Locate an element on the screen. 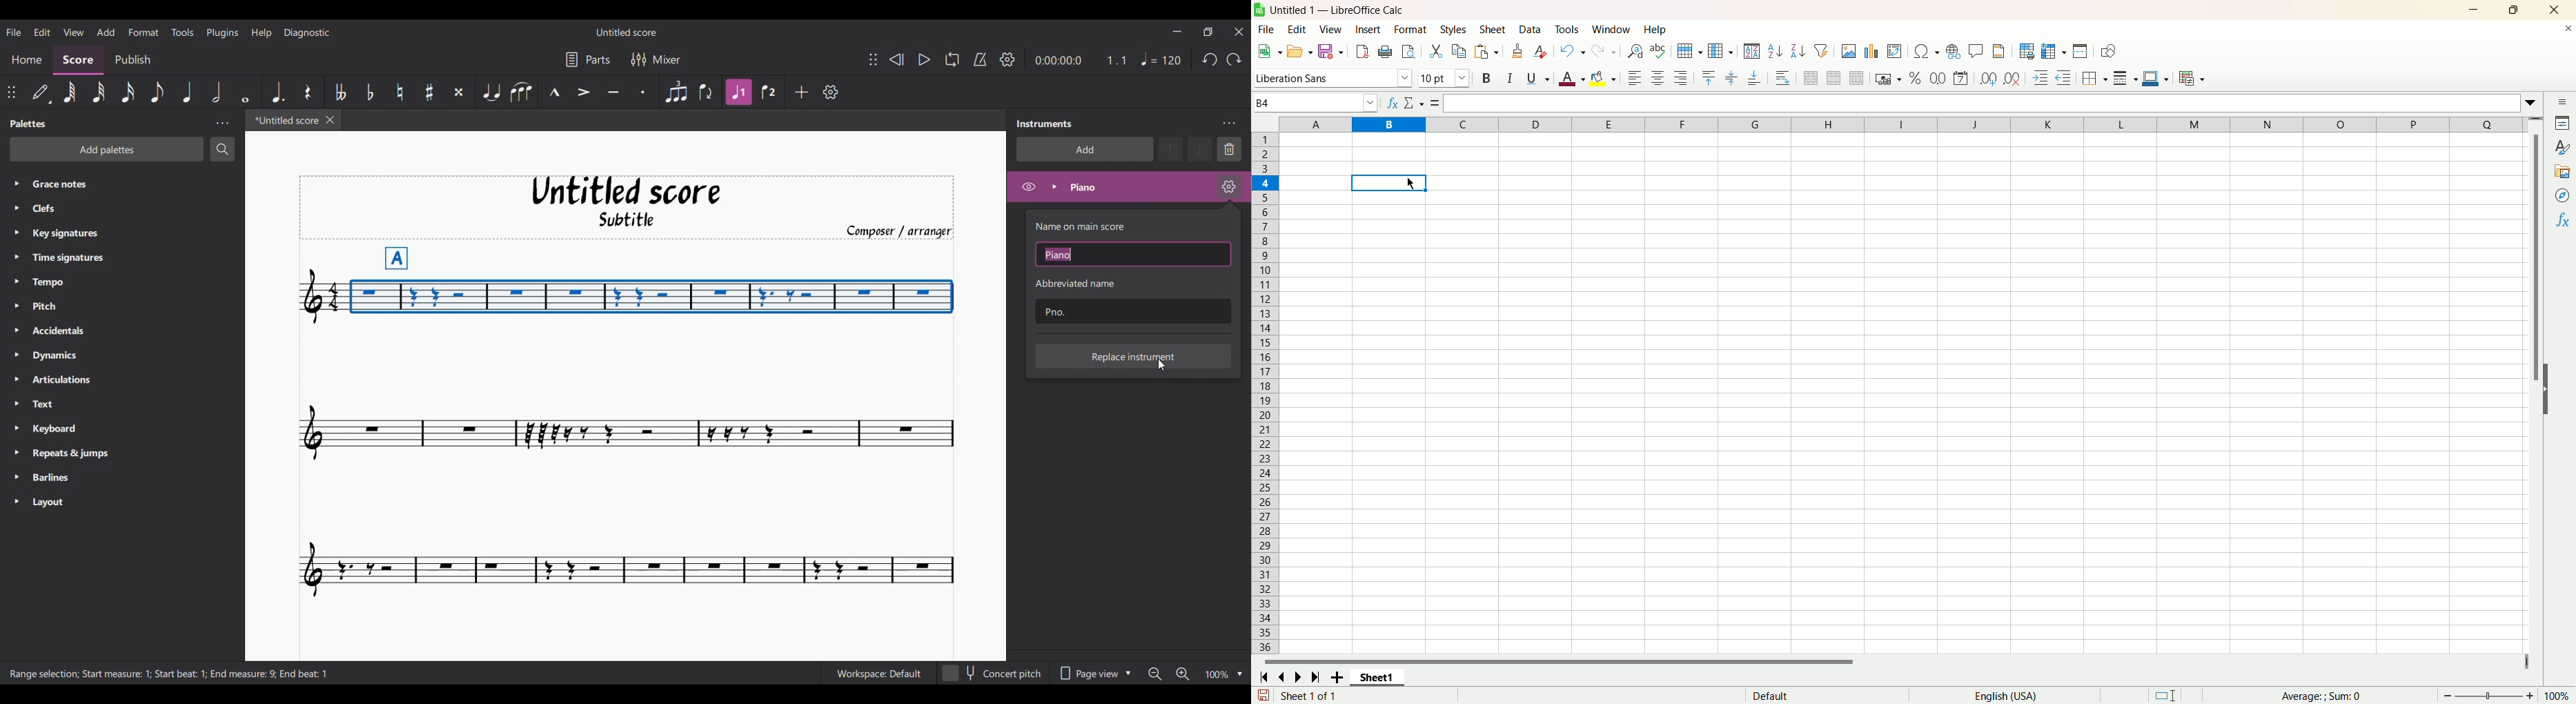 This screenshot has height=728, width=2576. align left is located at coordinates (1634, 79).